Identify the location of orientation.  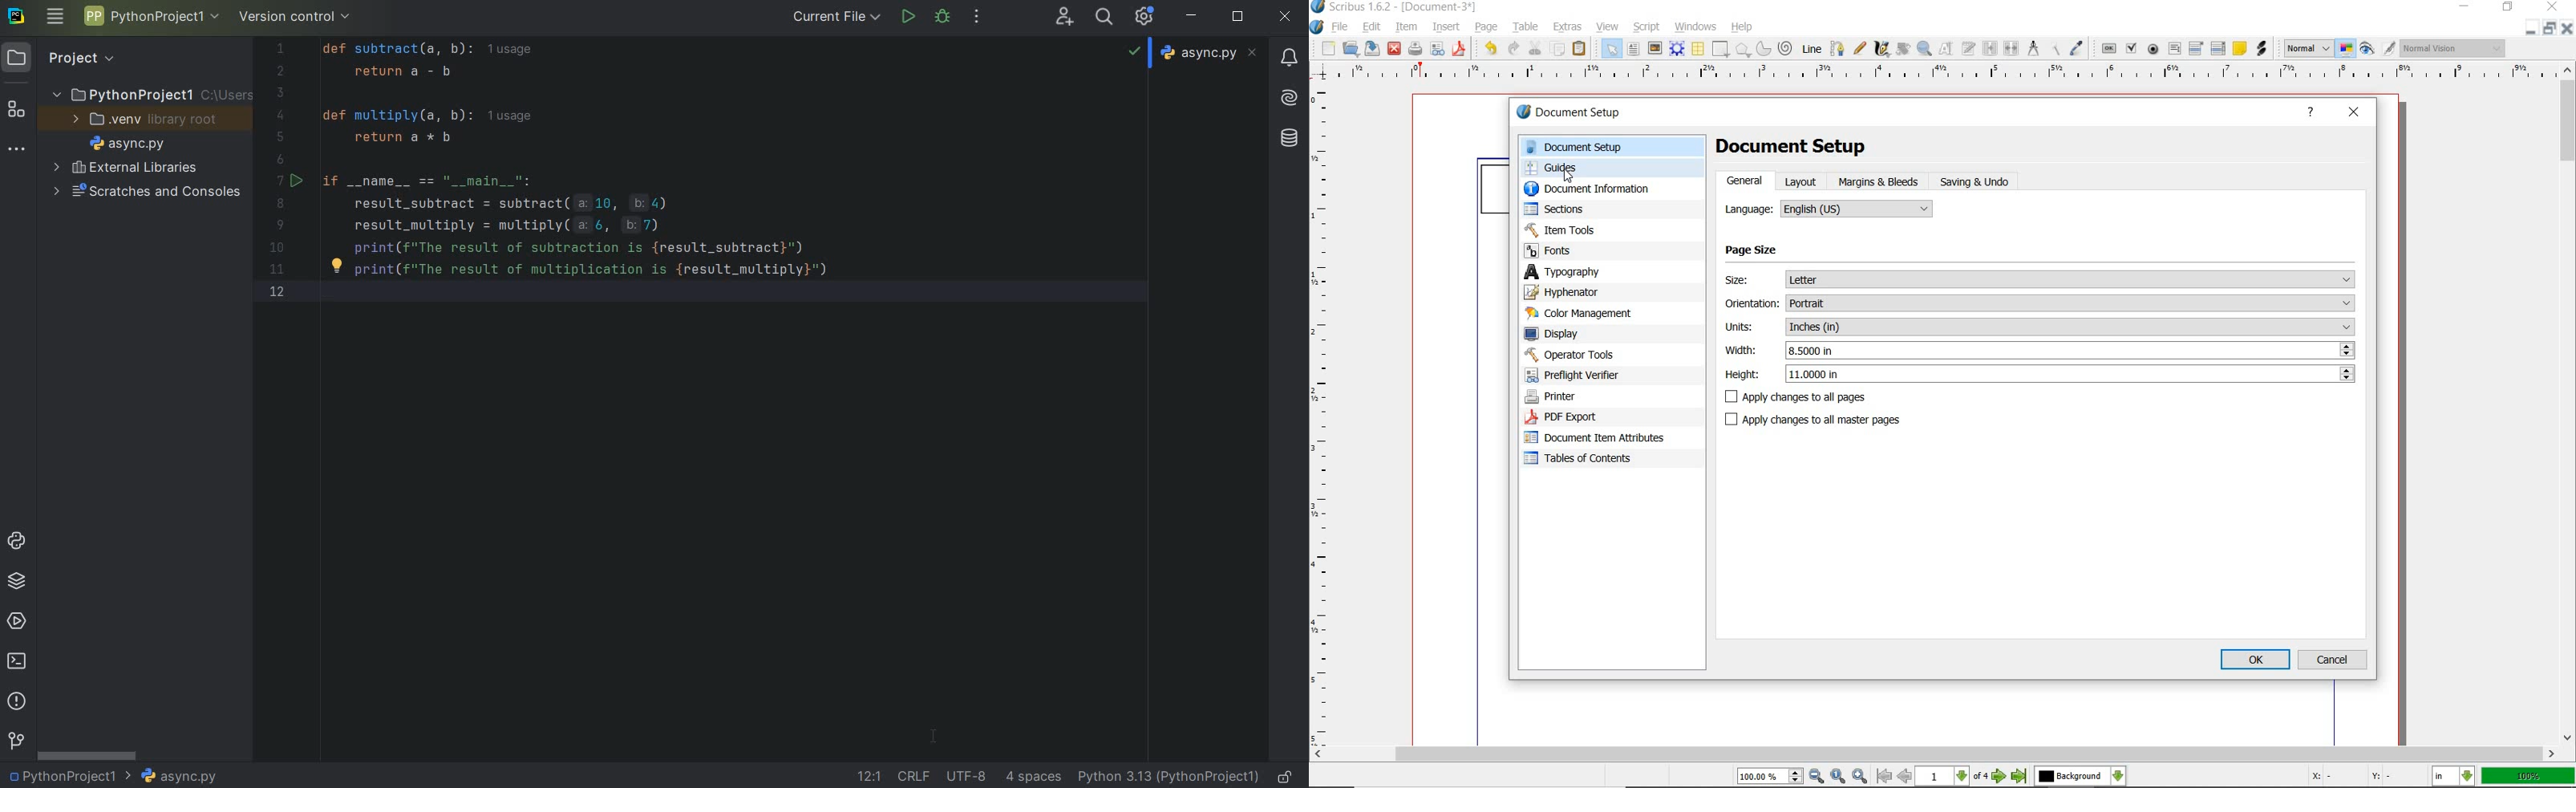
(2071, 302).